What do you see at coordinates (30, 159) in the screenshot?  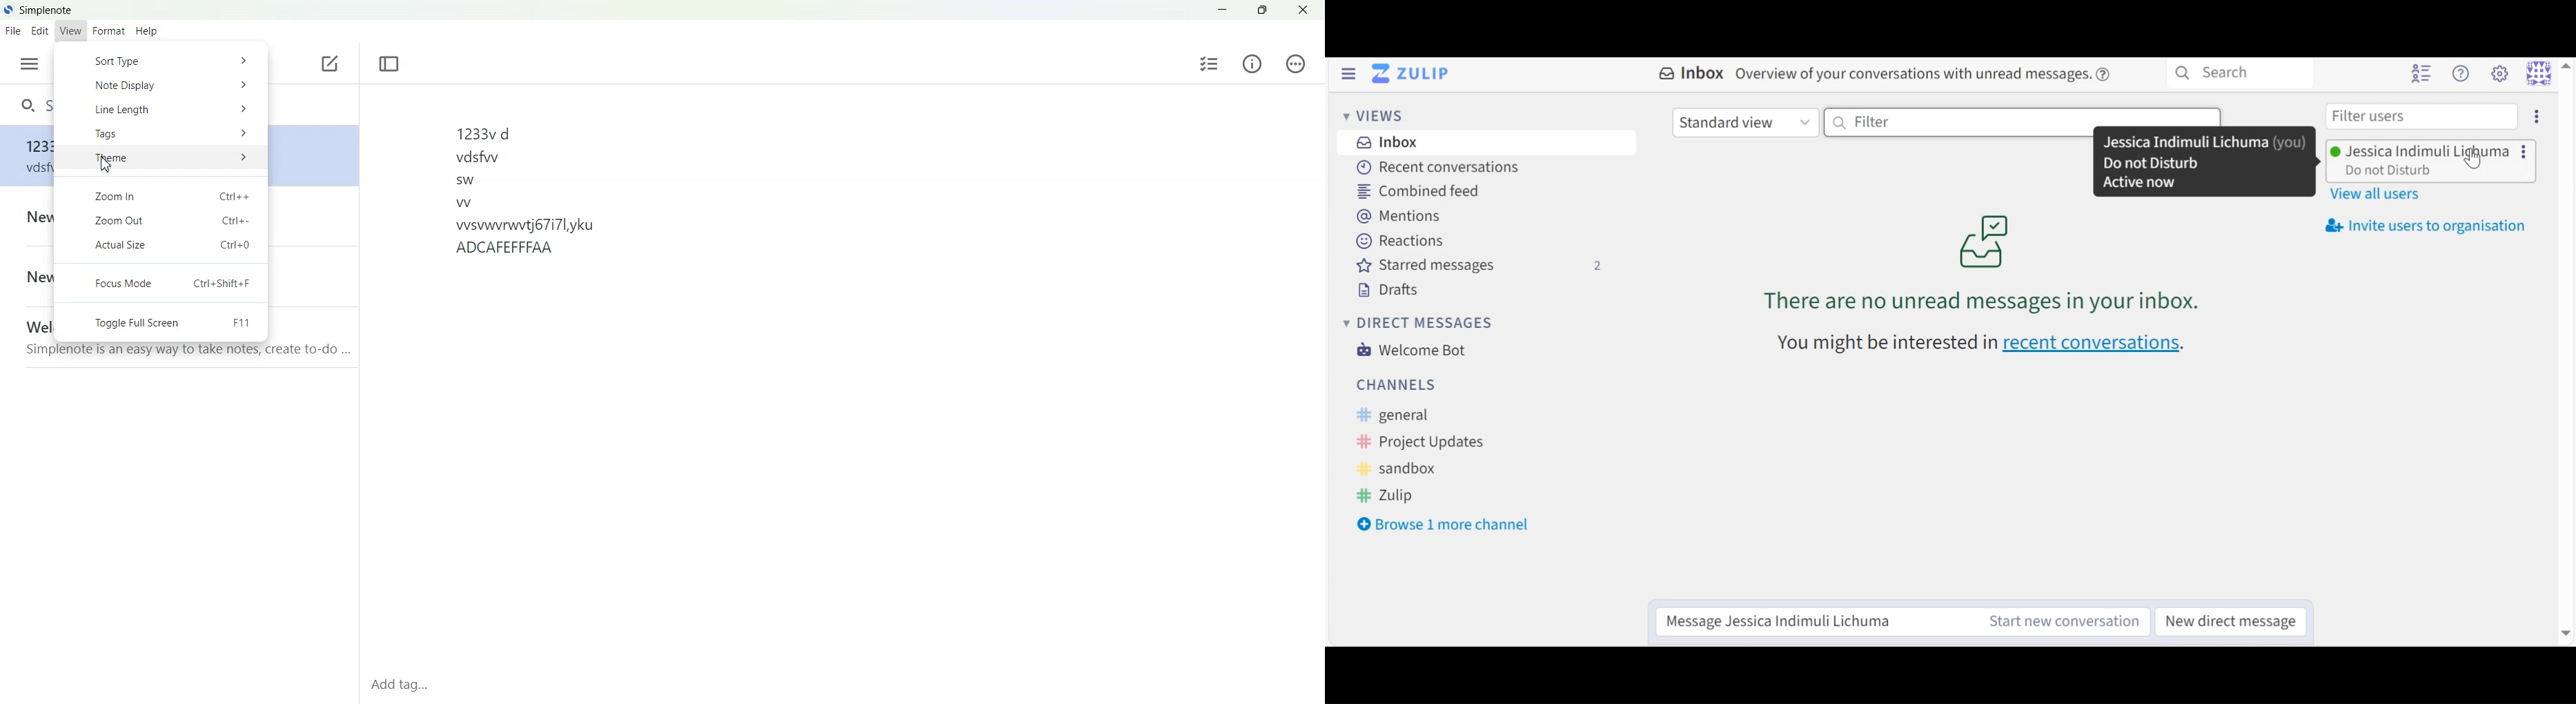 I see `Note file` at bounding box center [30, 159].